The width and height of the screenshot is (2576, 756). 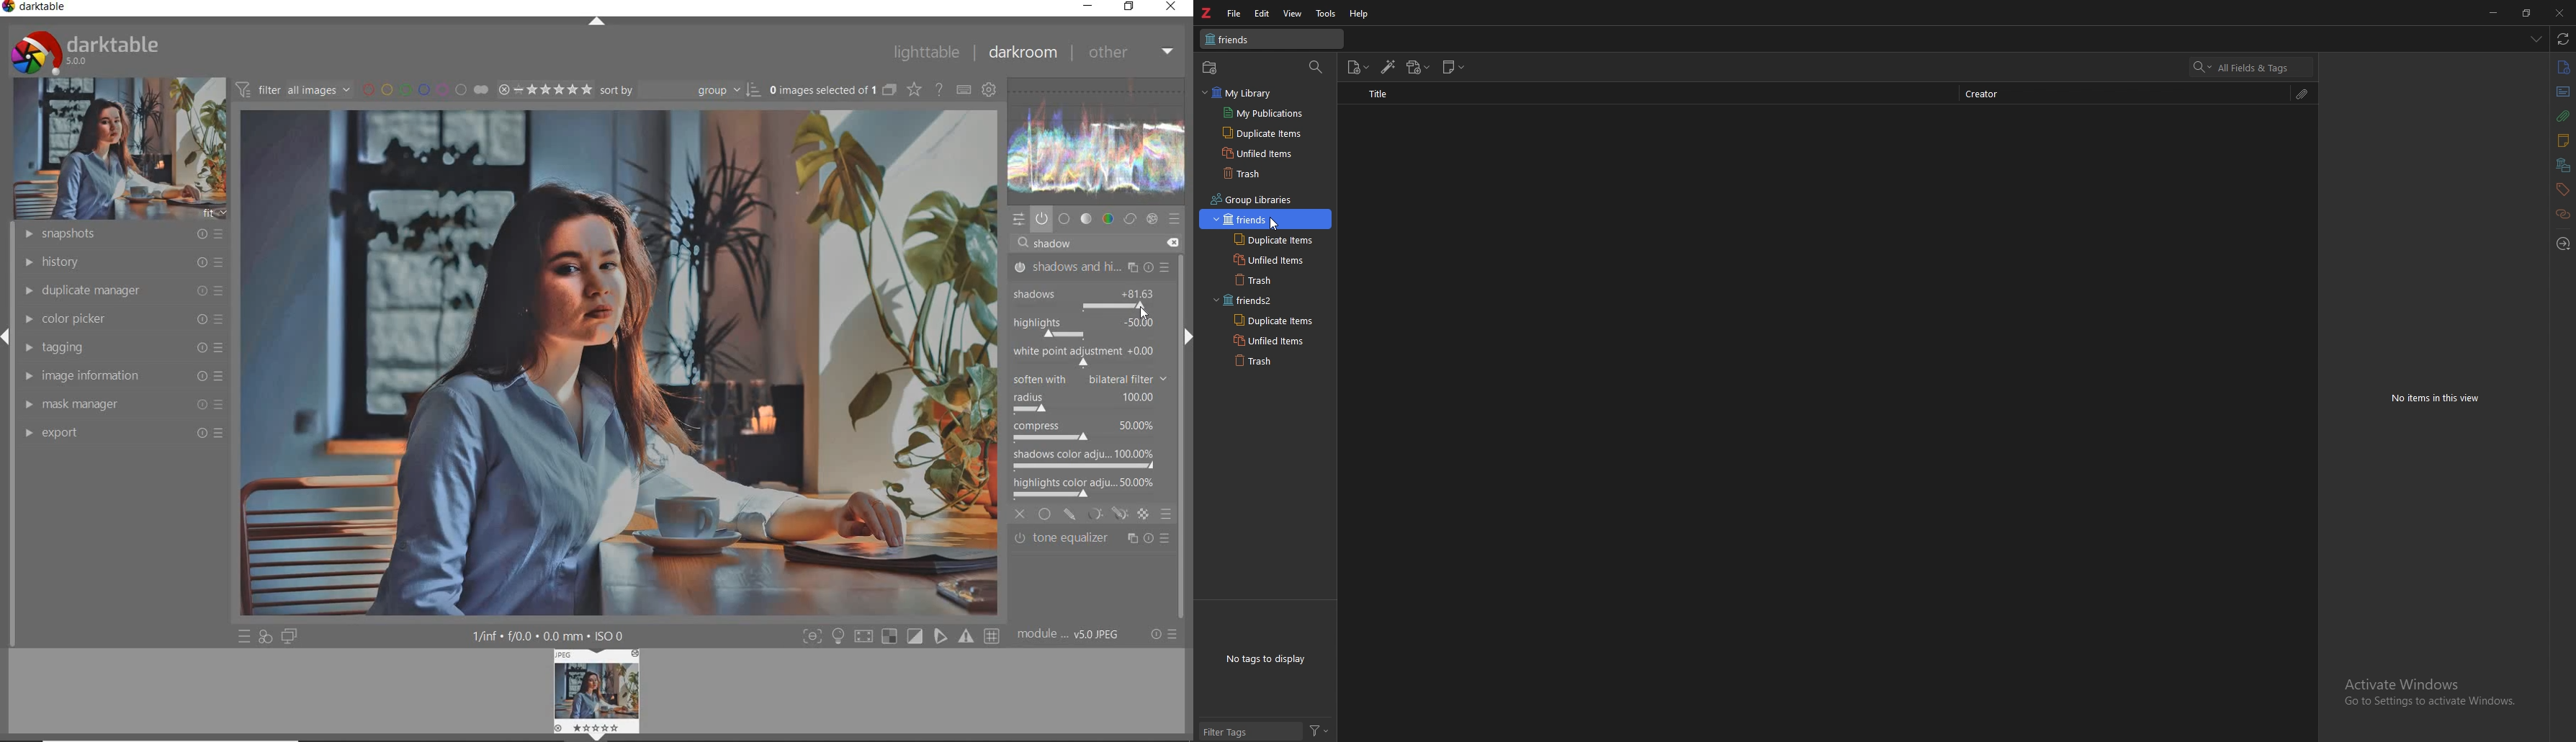 What do you see at coordinates (1092, 541) in the screenshot?
I see `tone equalizer` at bounding box center [1092, 541].